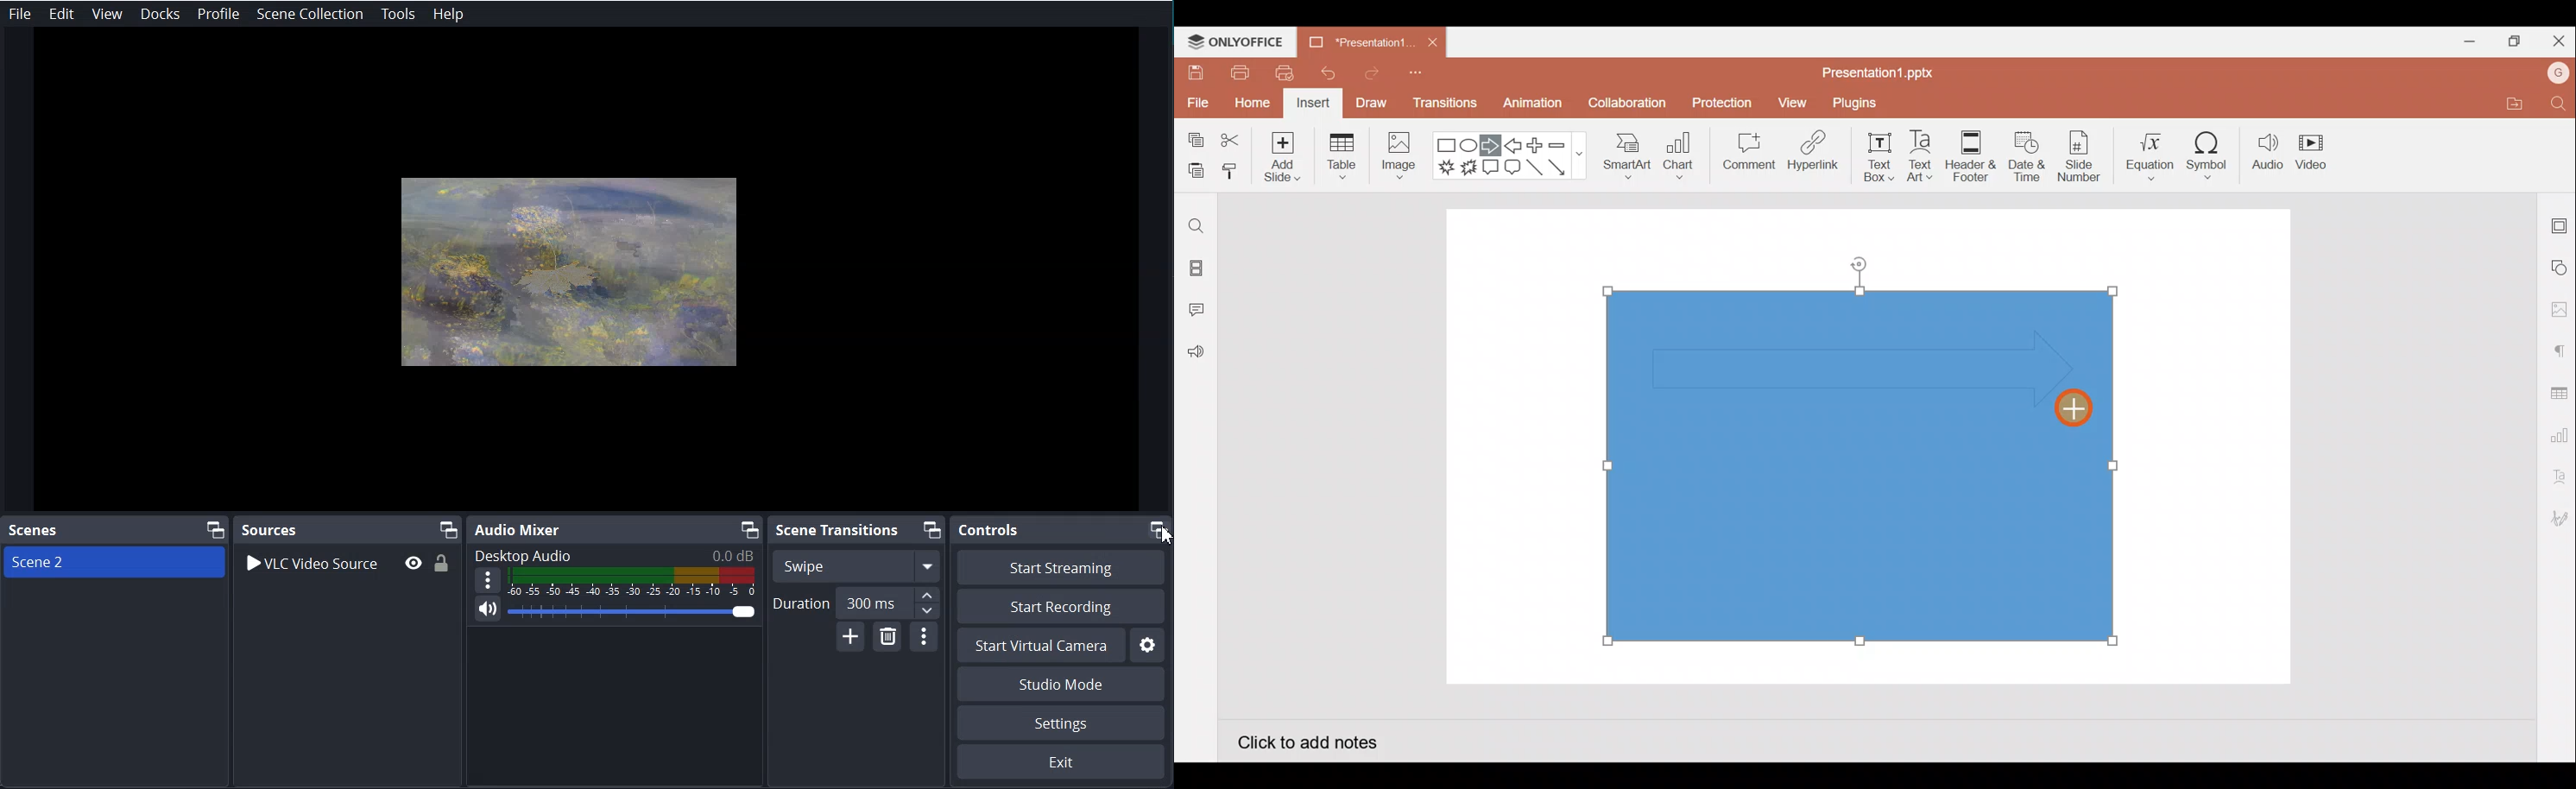 This screenshot has width=2576, height=812. I want to click on Date & time, so click(2027, 156).